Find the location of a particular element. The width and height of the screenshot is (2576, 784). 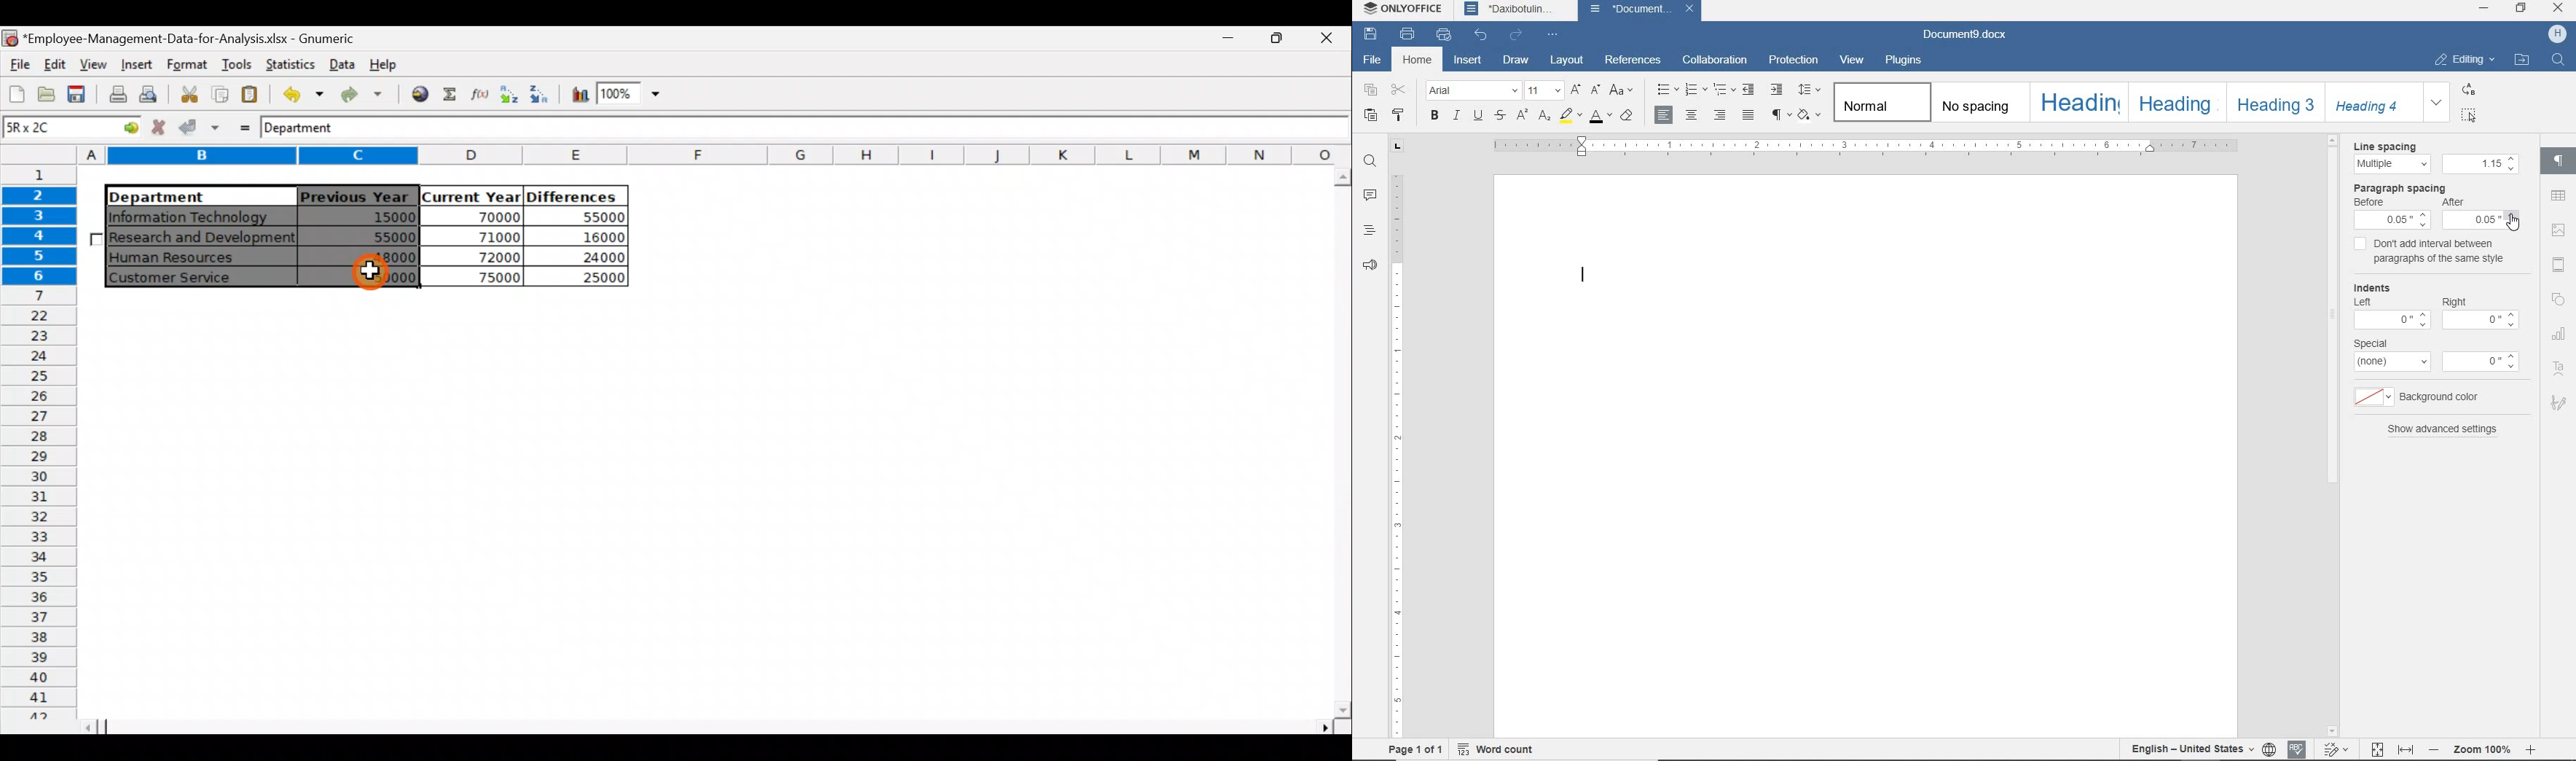

Scroll bar is located at coordinates (718, 726).